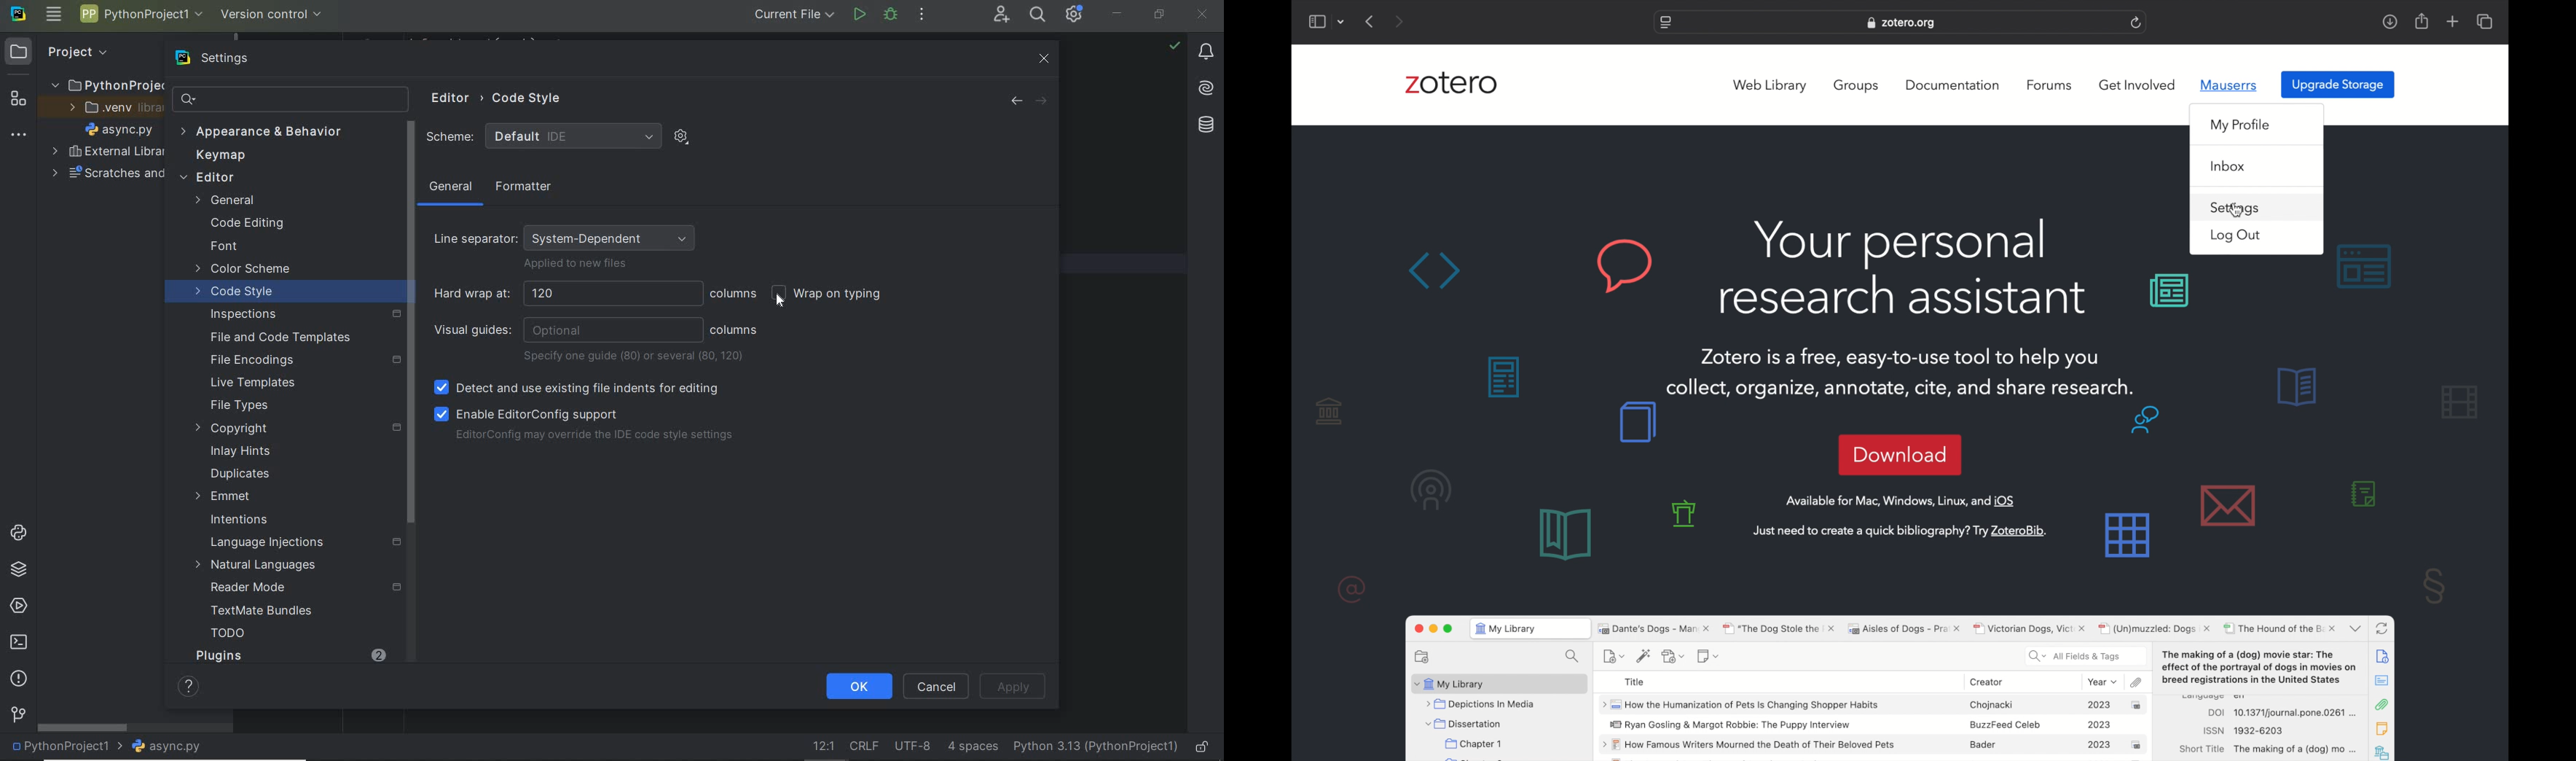 The image size is (2576, 784). What do you see at coordinates (890, 14) in the screenshot?
I see `bug` at bounding box center [890, 14].